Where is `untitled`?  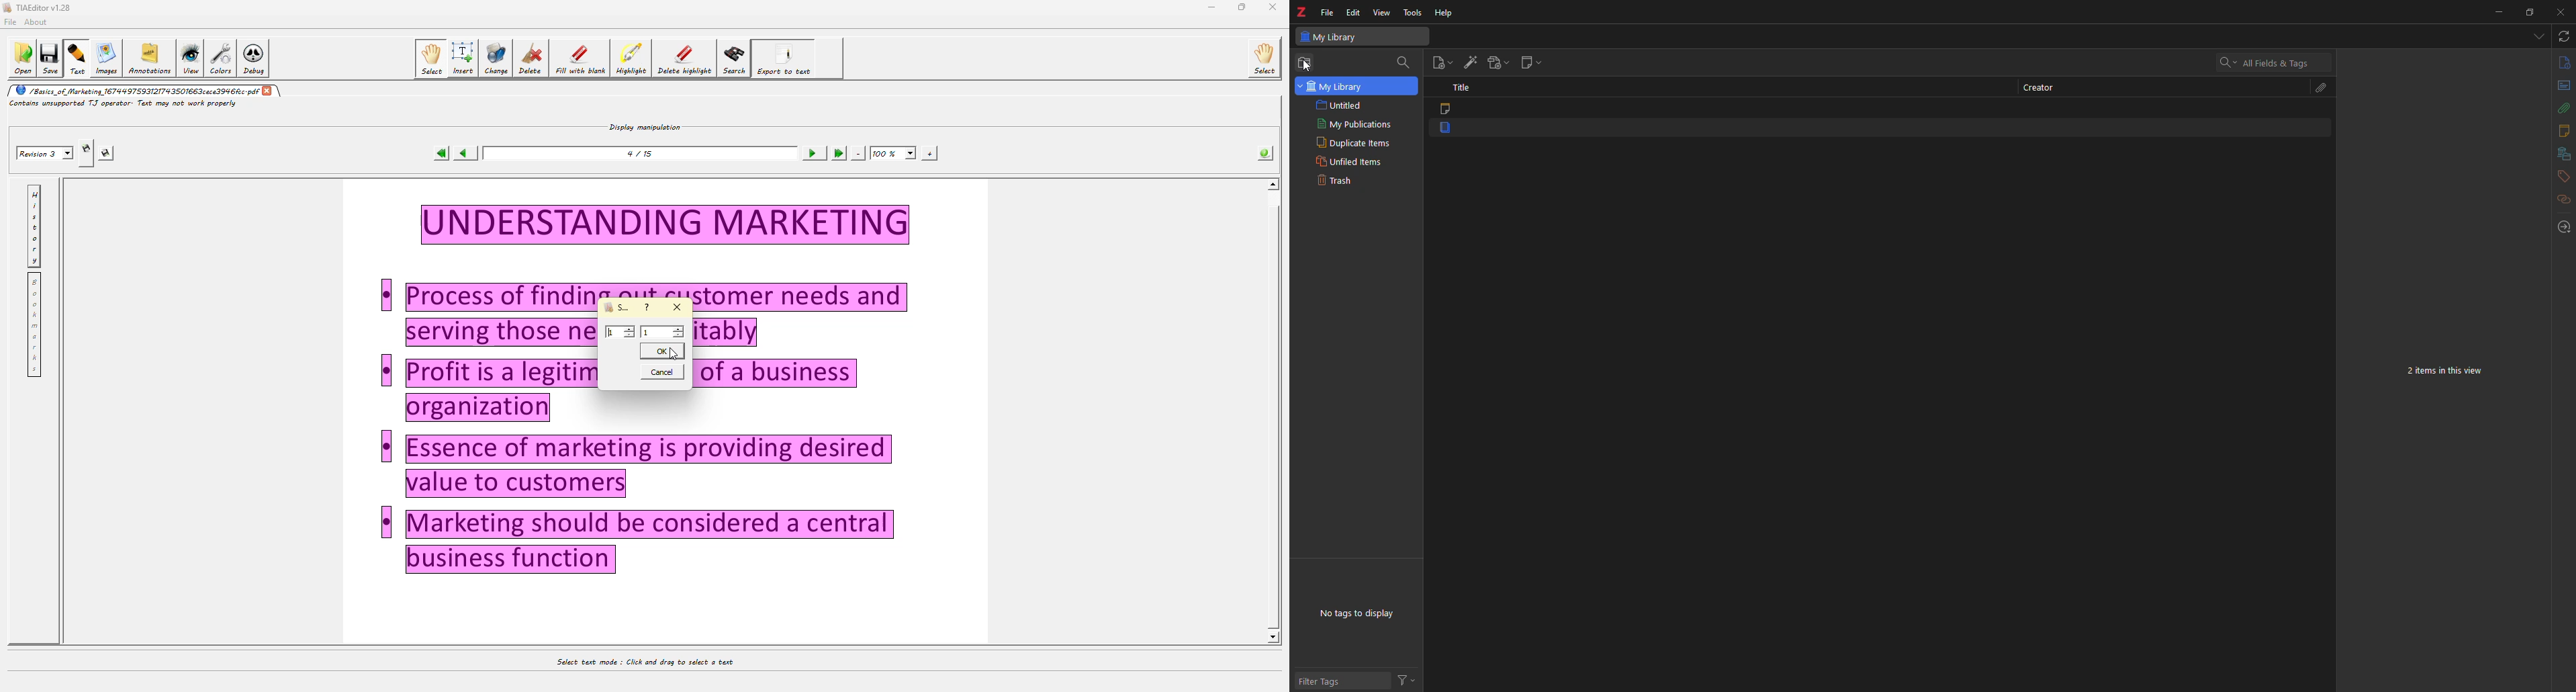
untitled is located at coordinates (1342, 105).